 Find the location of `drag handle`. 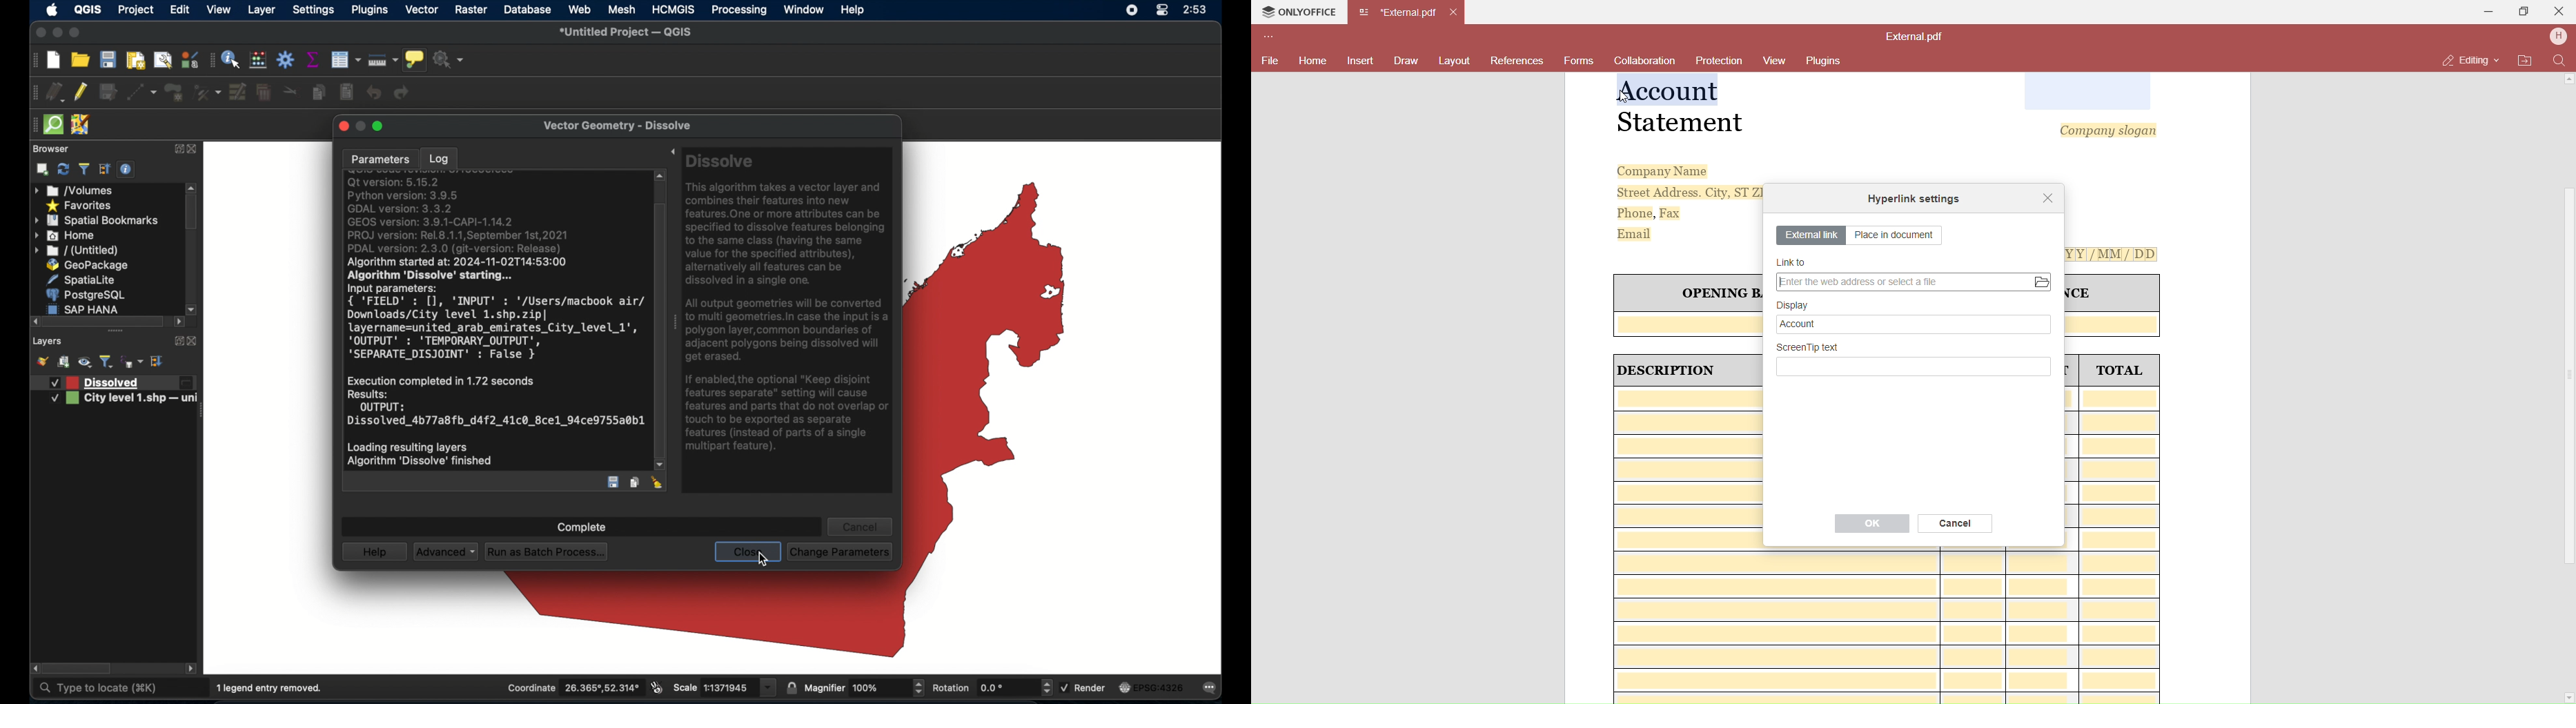

drag handle is located at coordinates (675, 325).